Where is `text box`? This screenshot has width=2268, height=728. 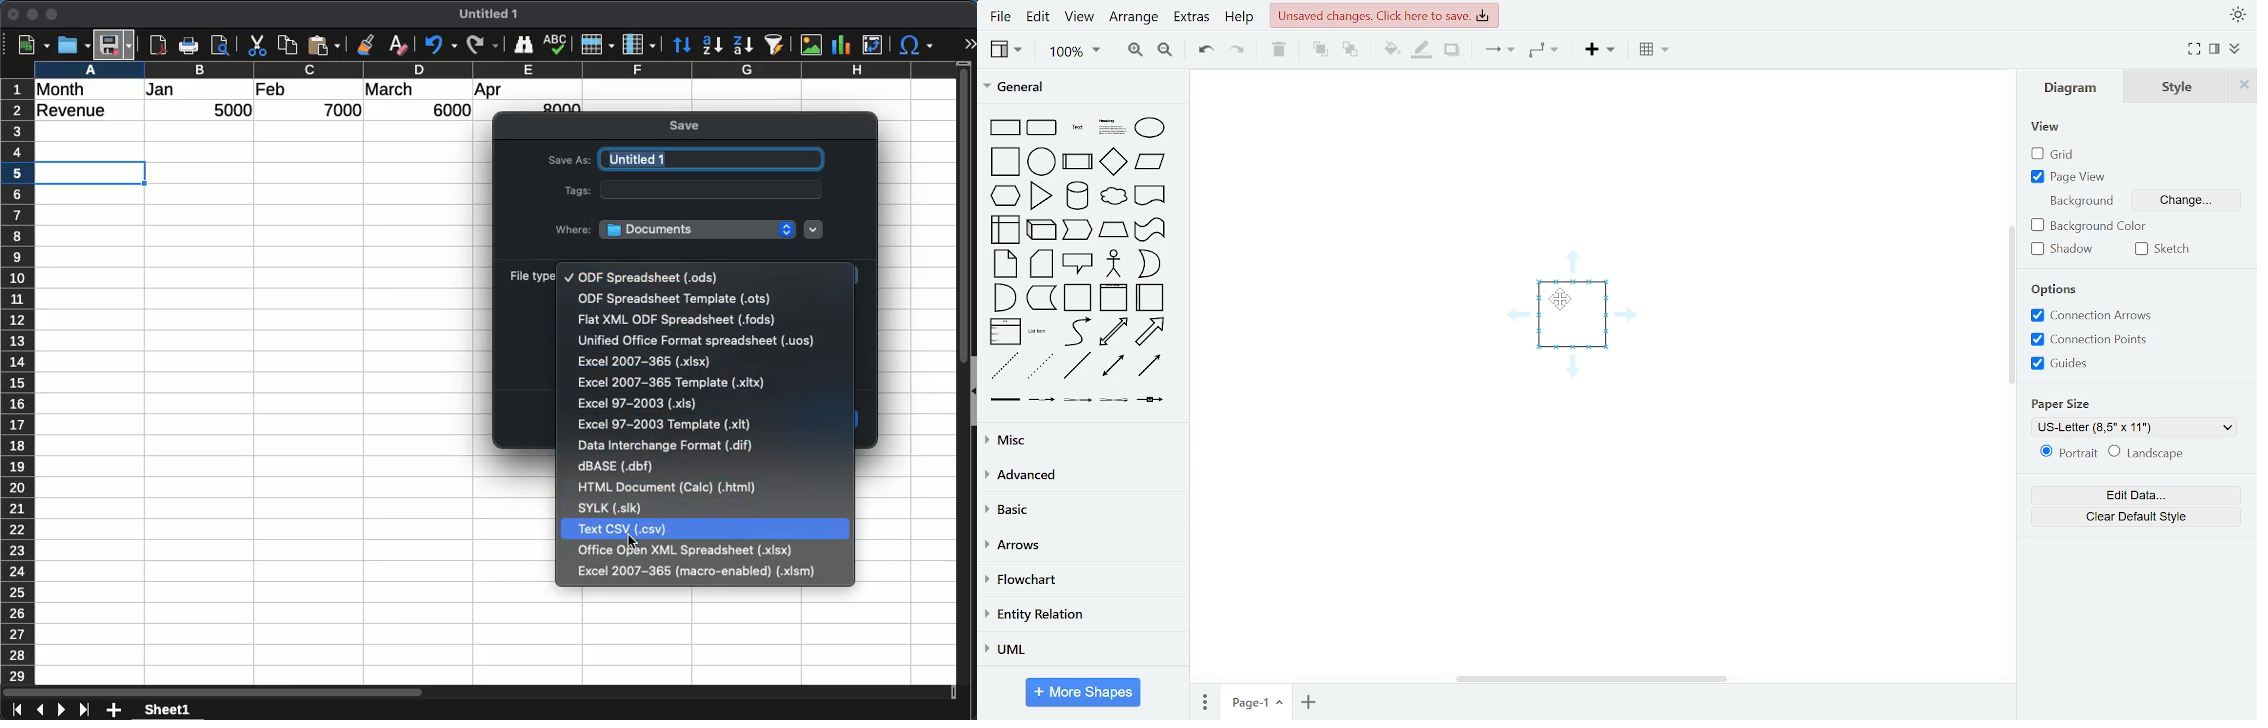 text box is located at coordinates (712, 190).